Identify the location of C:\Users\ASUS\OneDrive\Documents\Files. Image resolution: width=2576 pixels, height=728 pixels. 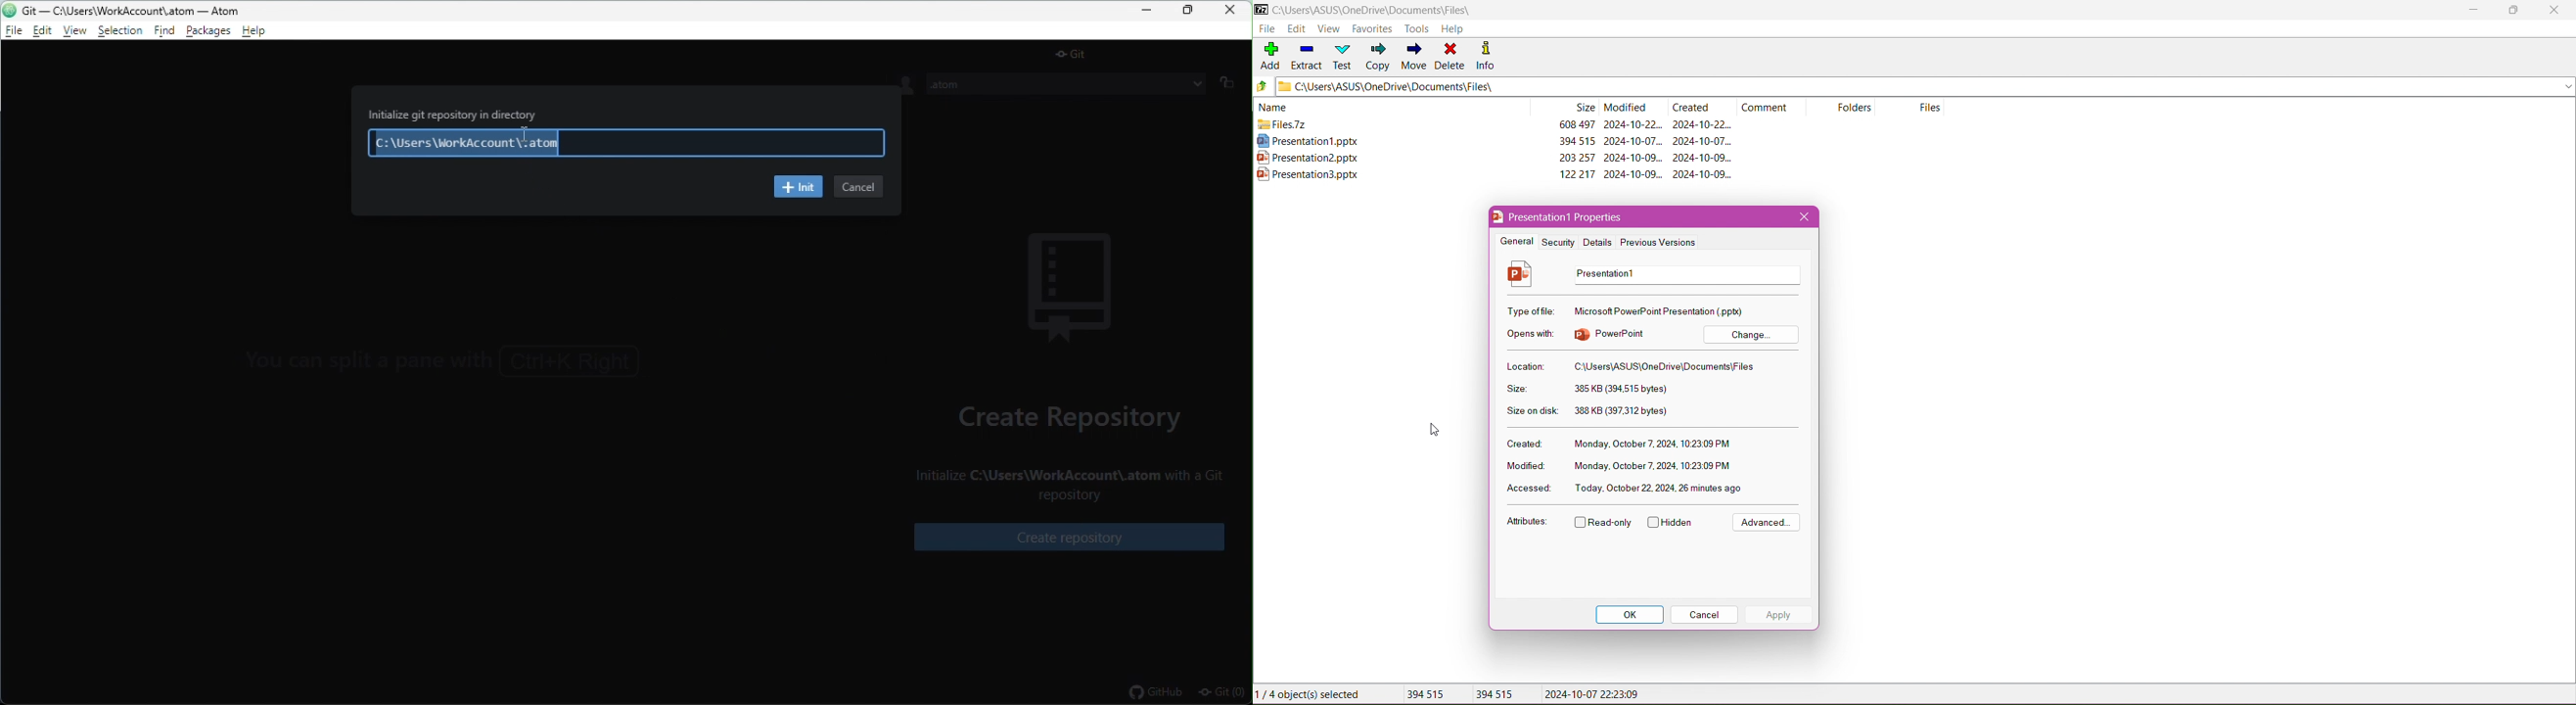
(1667, 367).